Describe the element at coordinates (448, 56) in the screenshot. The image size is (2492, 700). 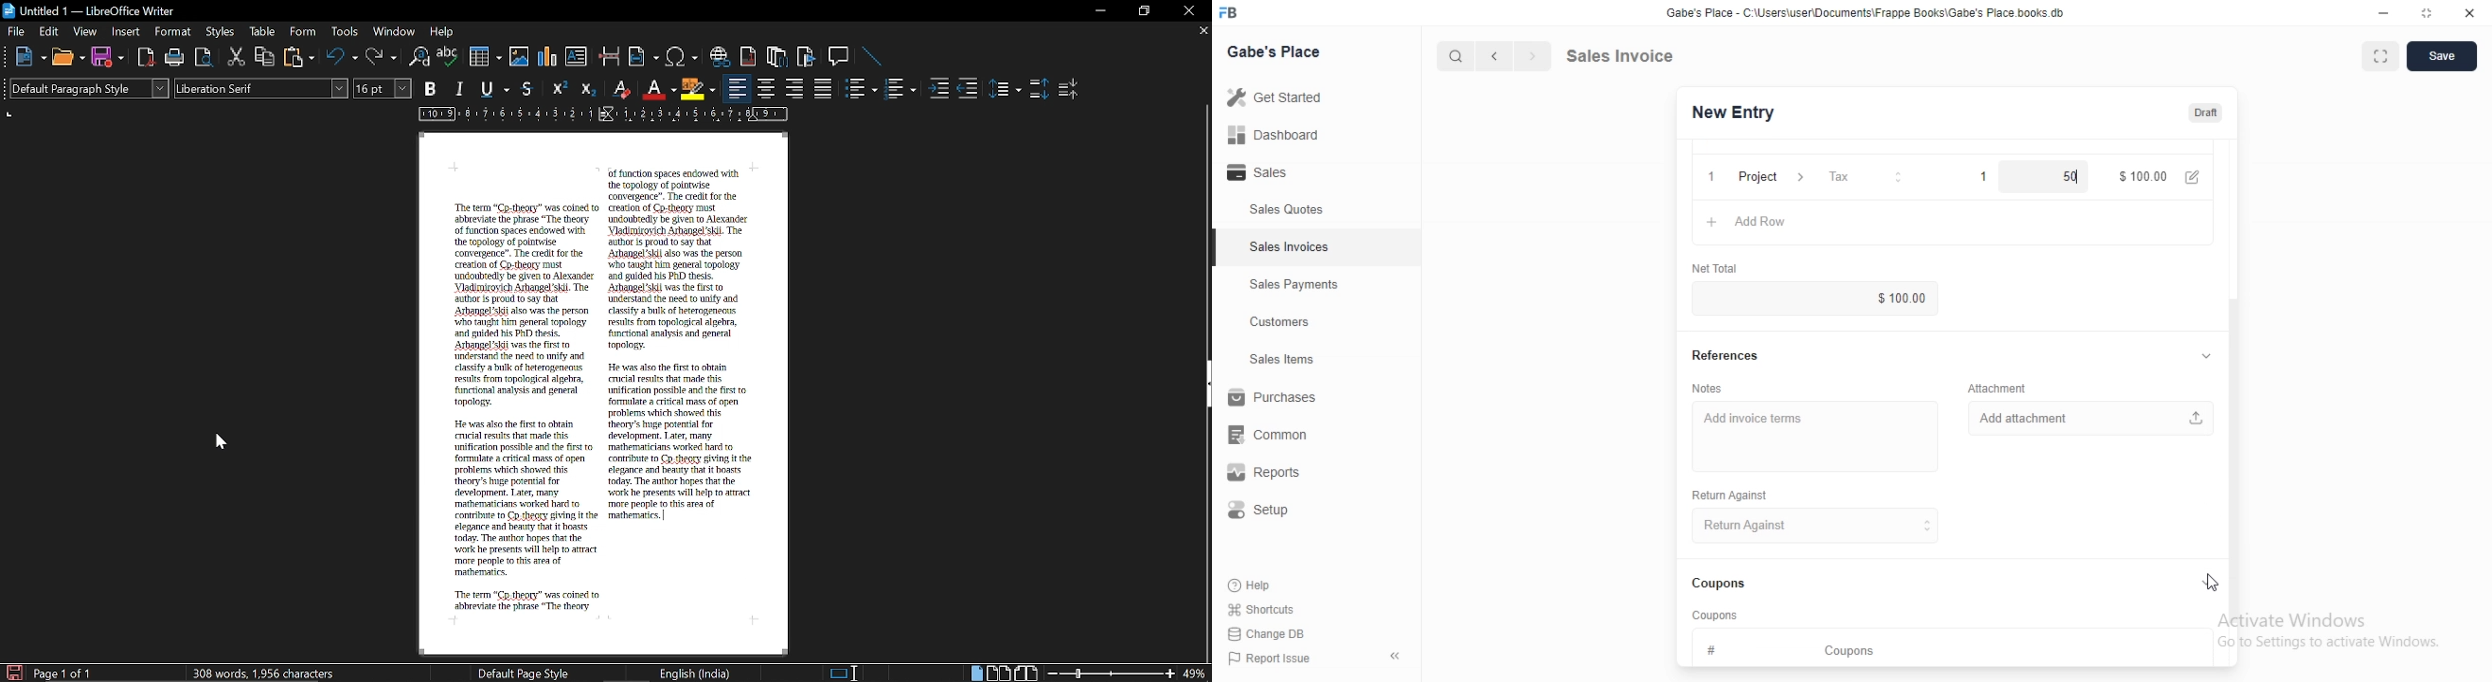
I see `Spell check` at that location.